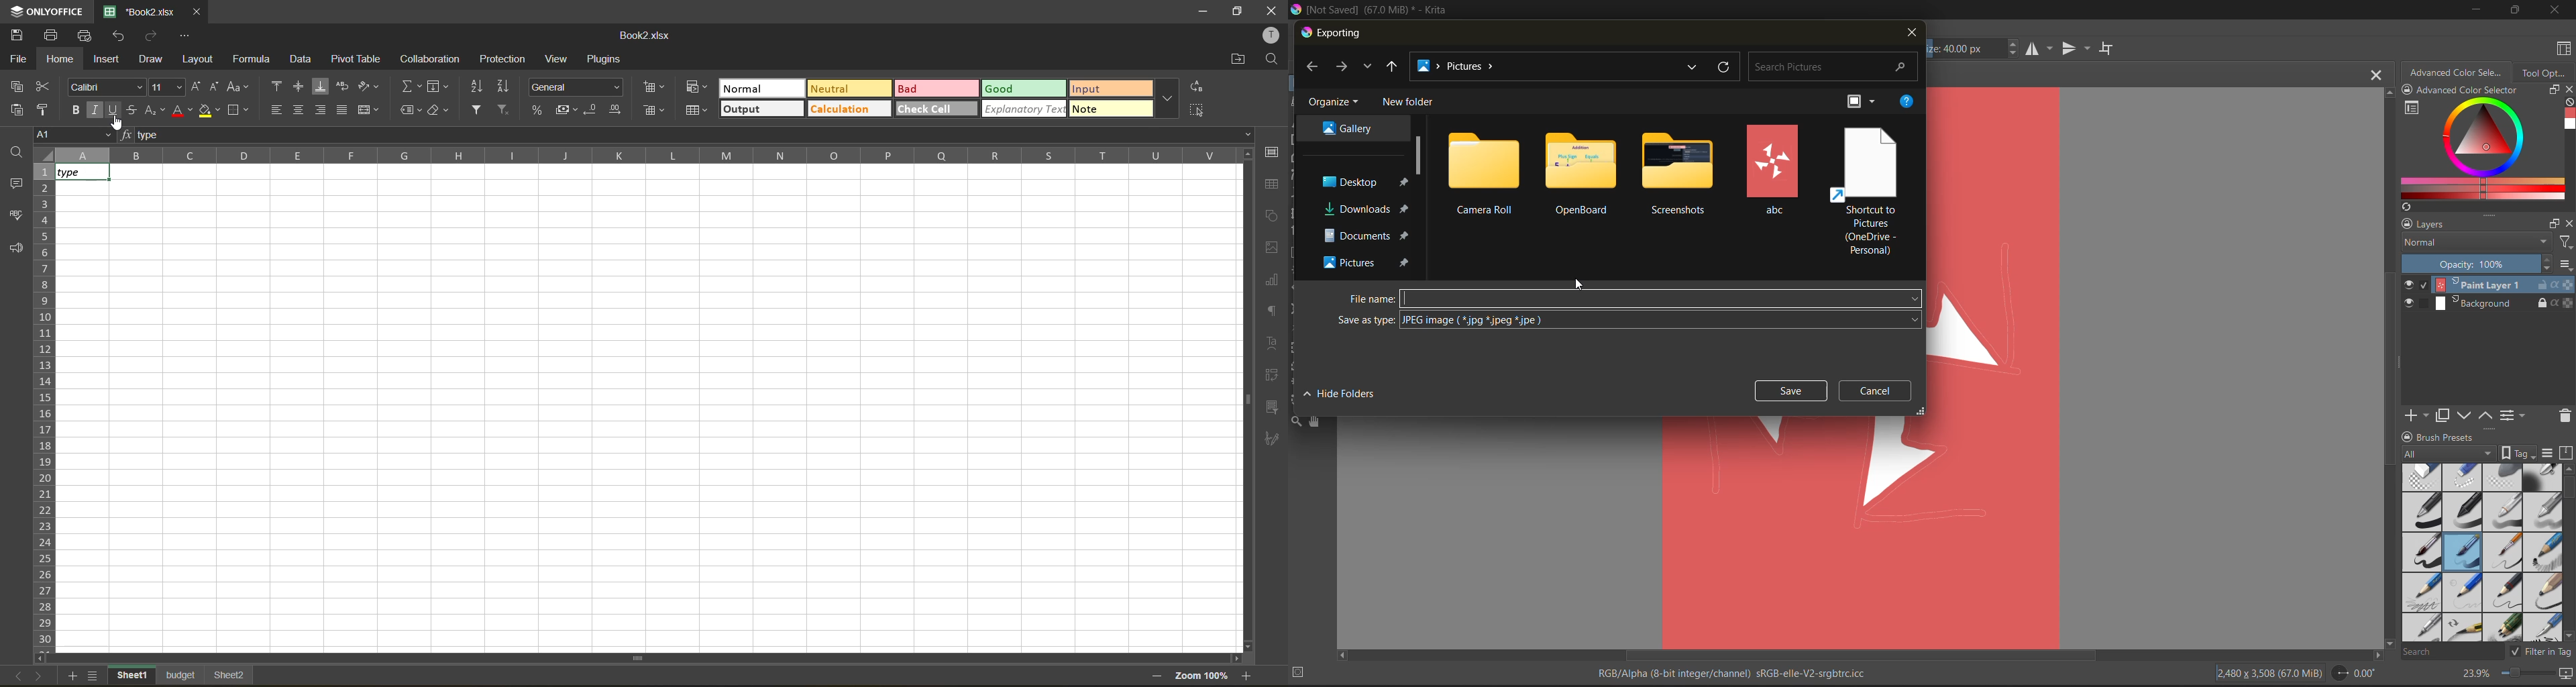  Describe the element at coordinates (1875, 389) in the screenshot. I see `cancel` at that location.